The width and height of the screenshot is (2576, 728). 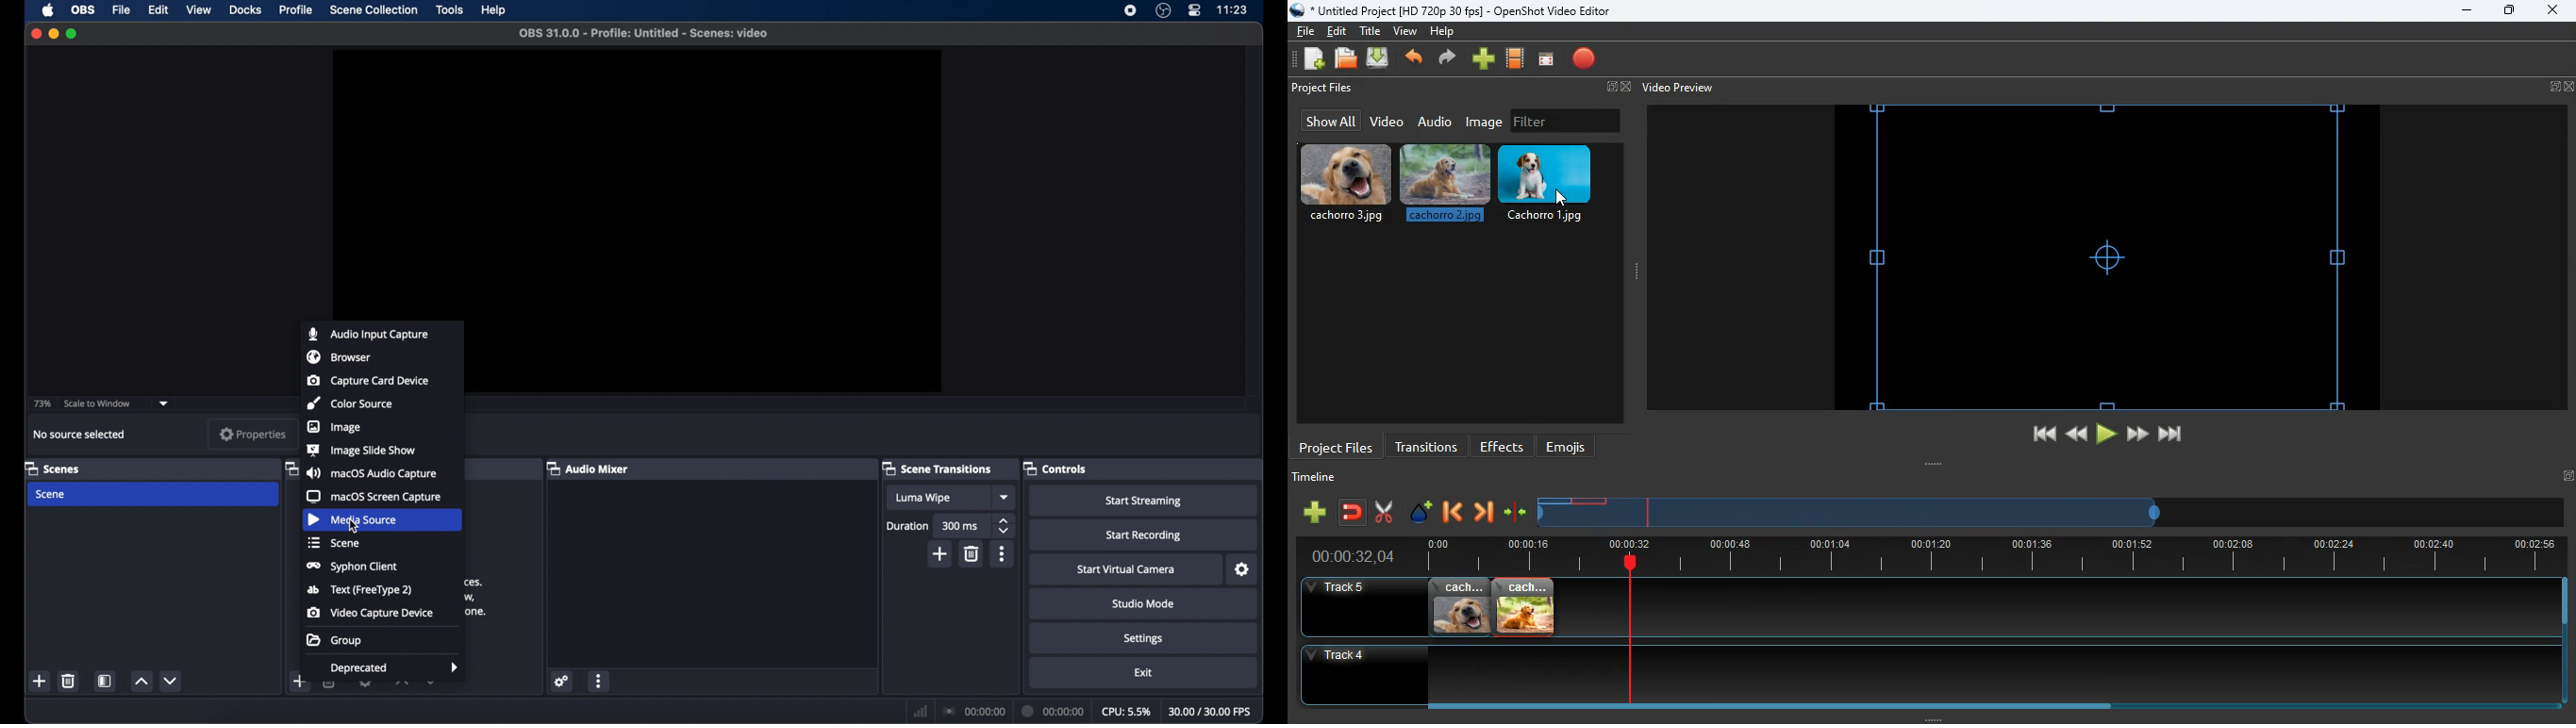 I want to click on scene transitions, so click(x=938, y=469).